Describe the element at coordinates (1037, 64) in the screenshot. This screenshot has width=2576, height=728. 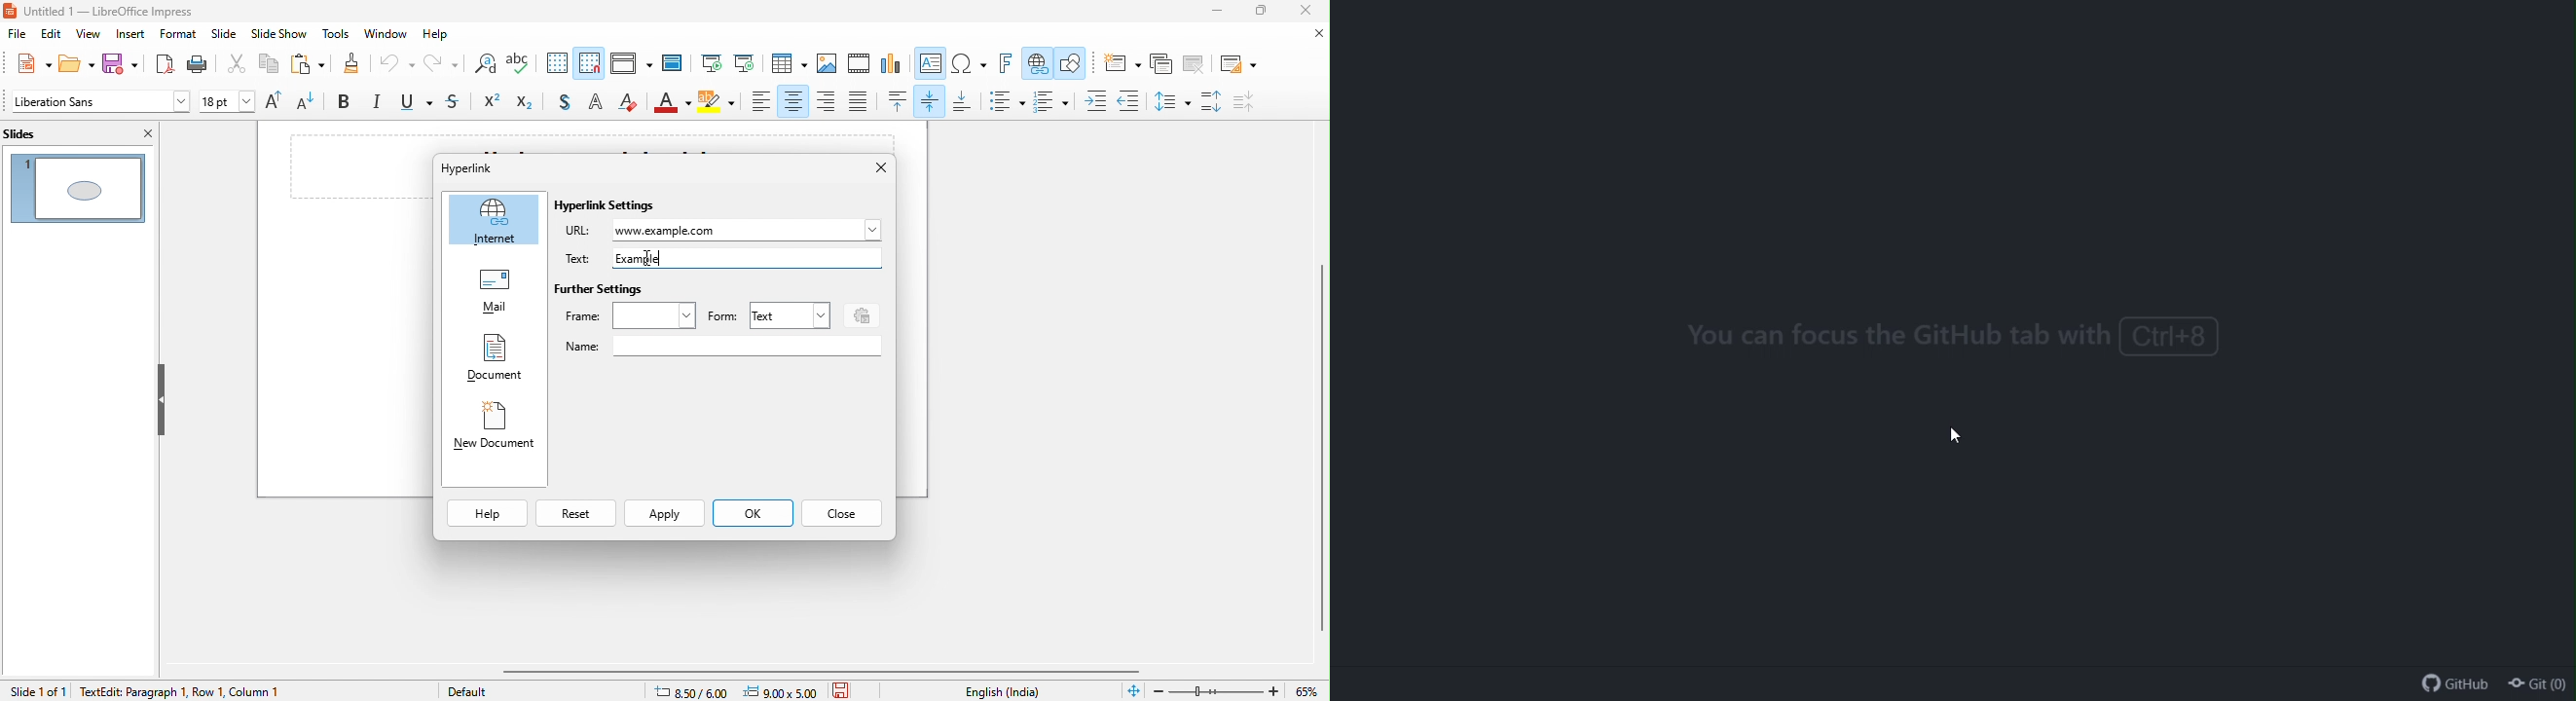
I see `hyperlink` at that location.